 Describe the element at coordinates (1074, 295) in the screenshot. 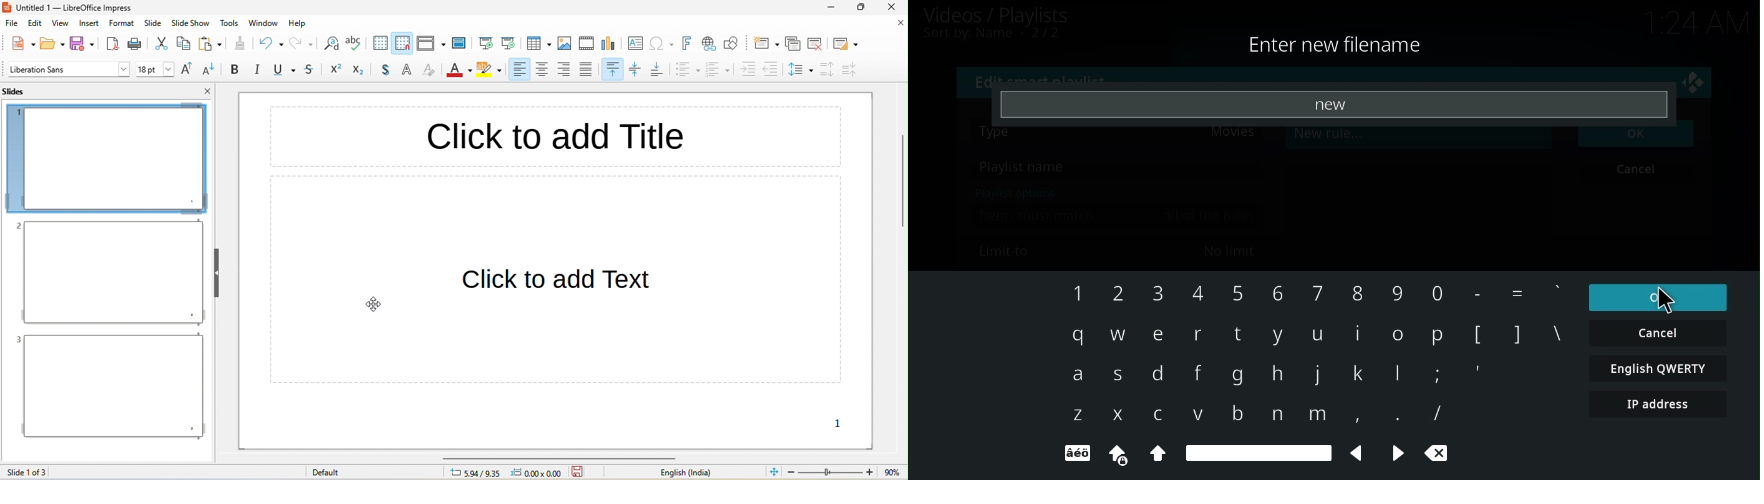

I see `1` at that location.